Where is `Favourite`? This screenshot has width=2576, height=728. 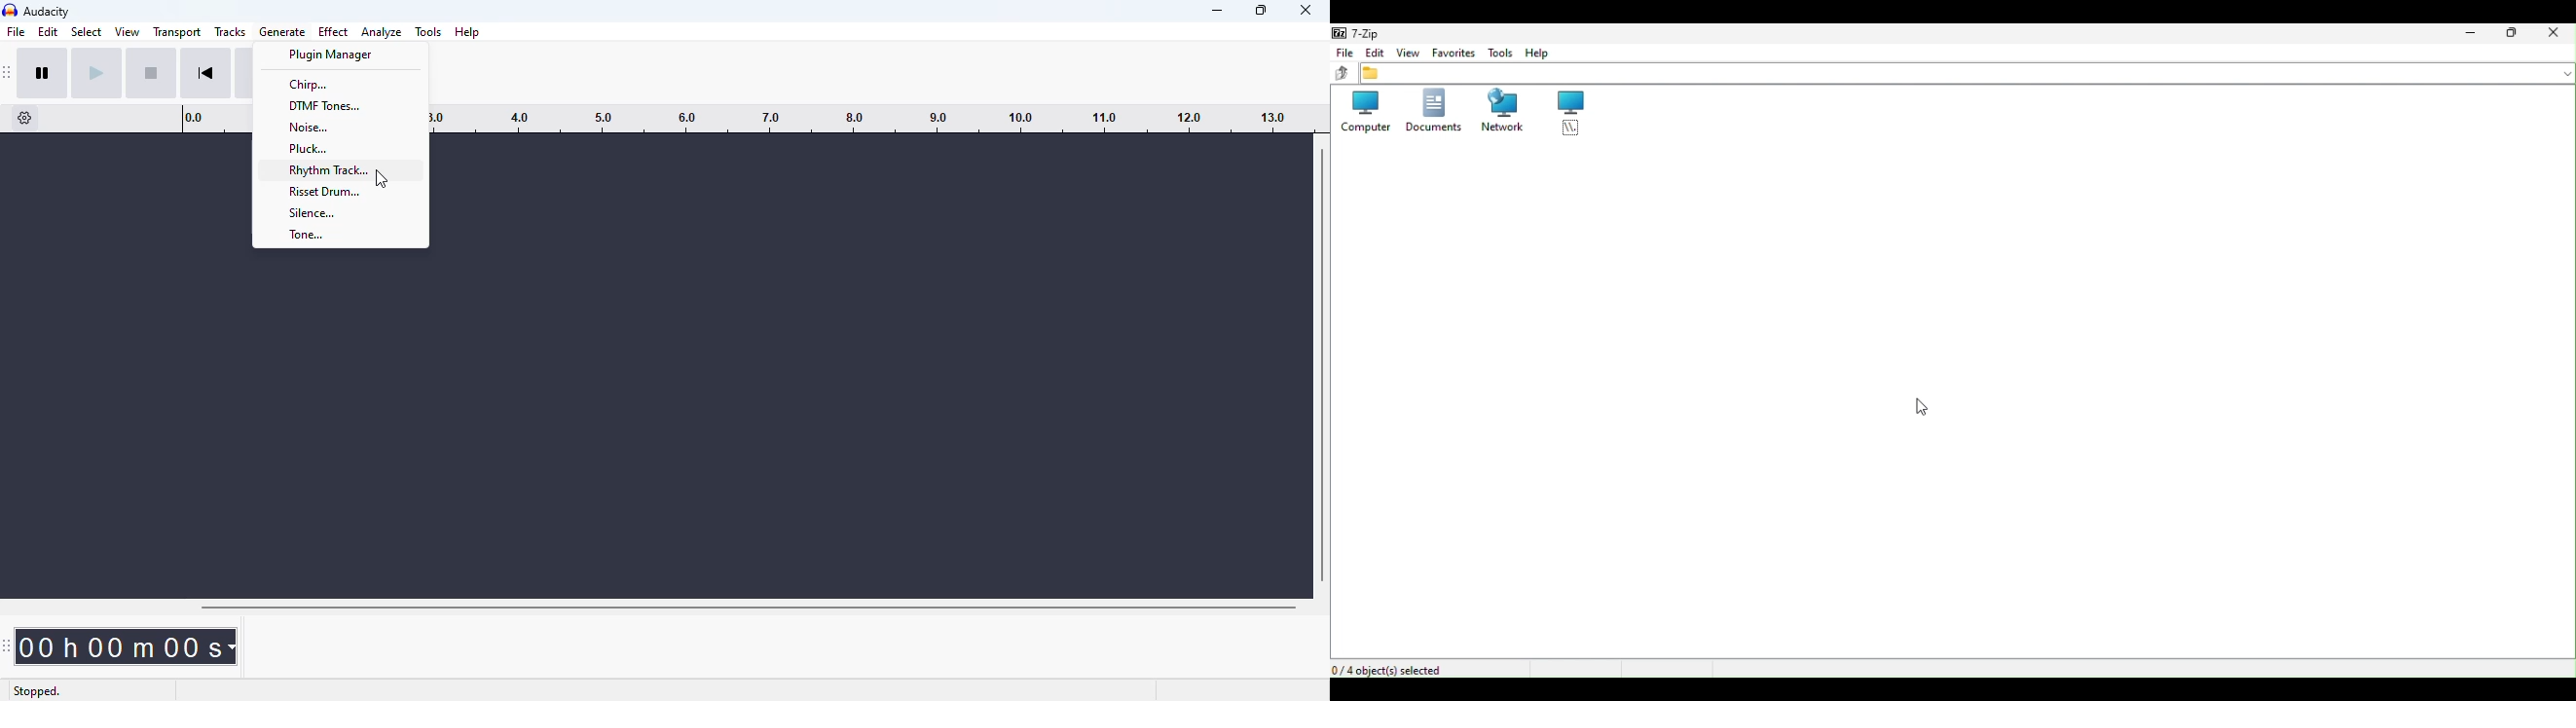
Favourite is located at coordinates (1457, 54).